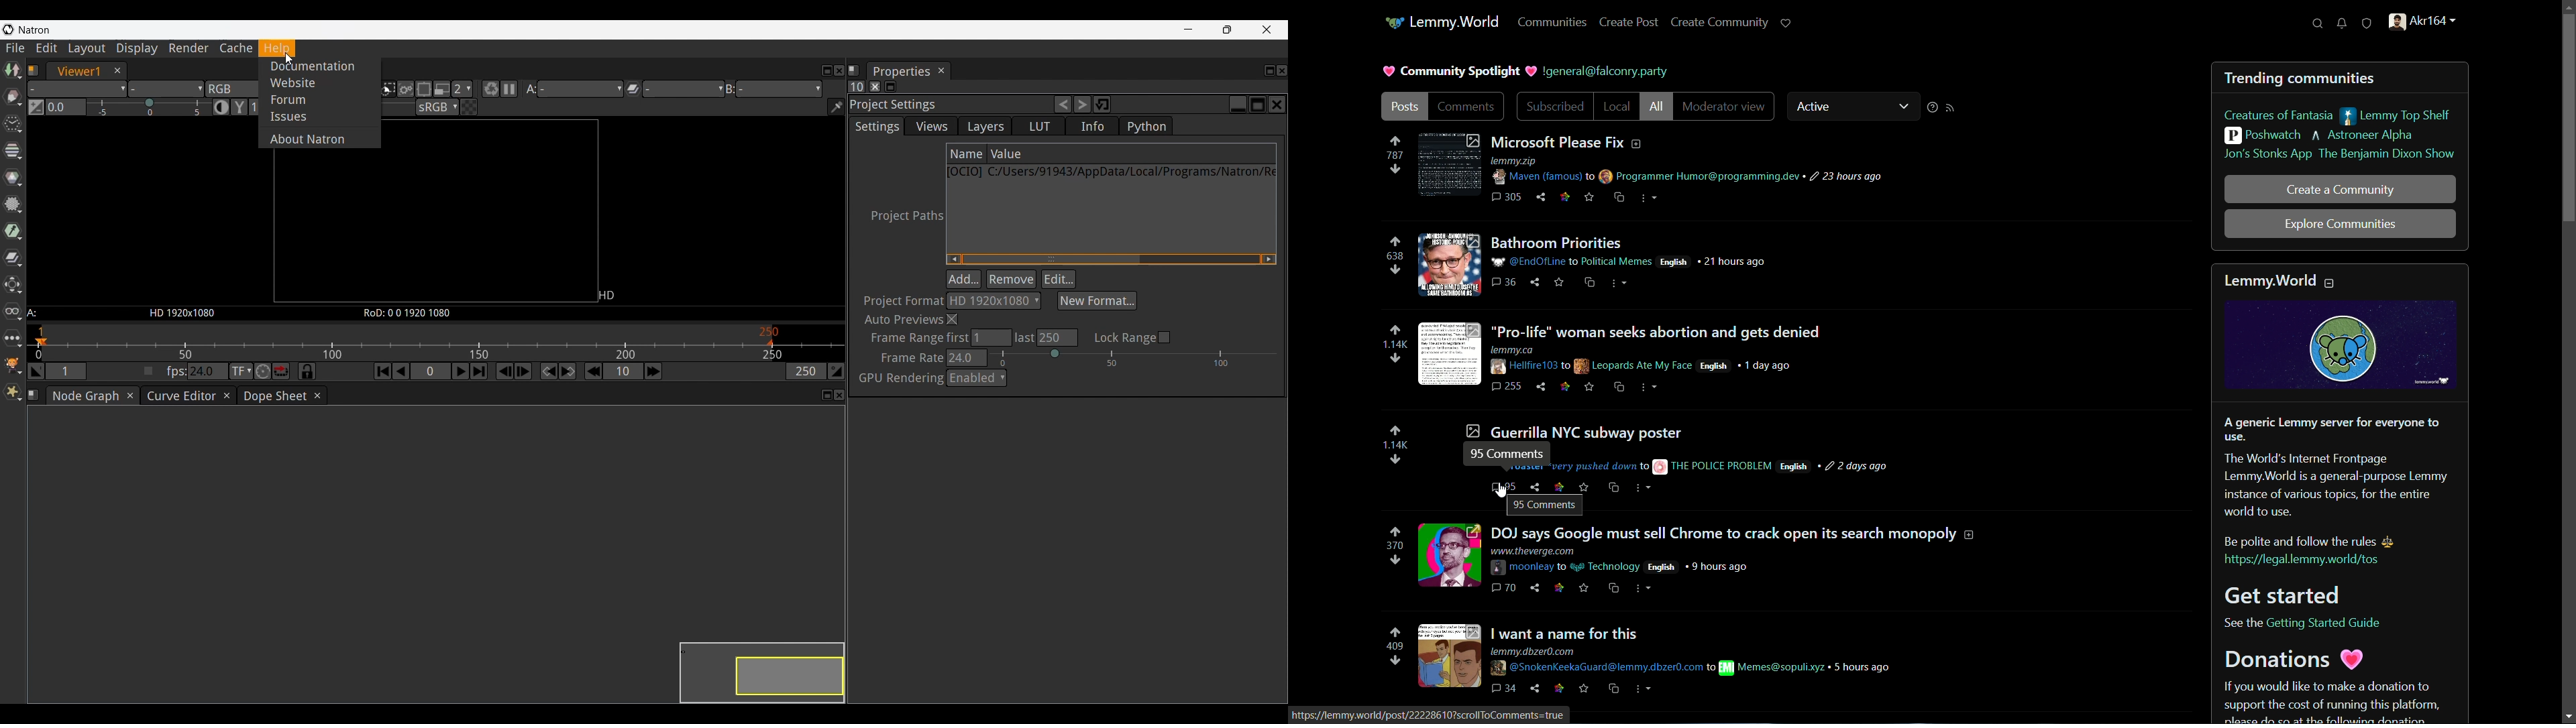 The image size is (2576, 728). What do you see at coordinates (1536, 485) in the screenshot?
I see `icon` at bounding box center [1536, 485].